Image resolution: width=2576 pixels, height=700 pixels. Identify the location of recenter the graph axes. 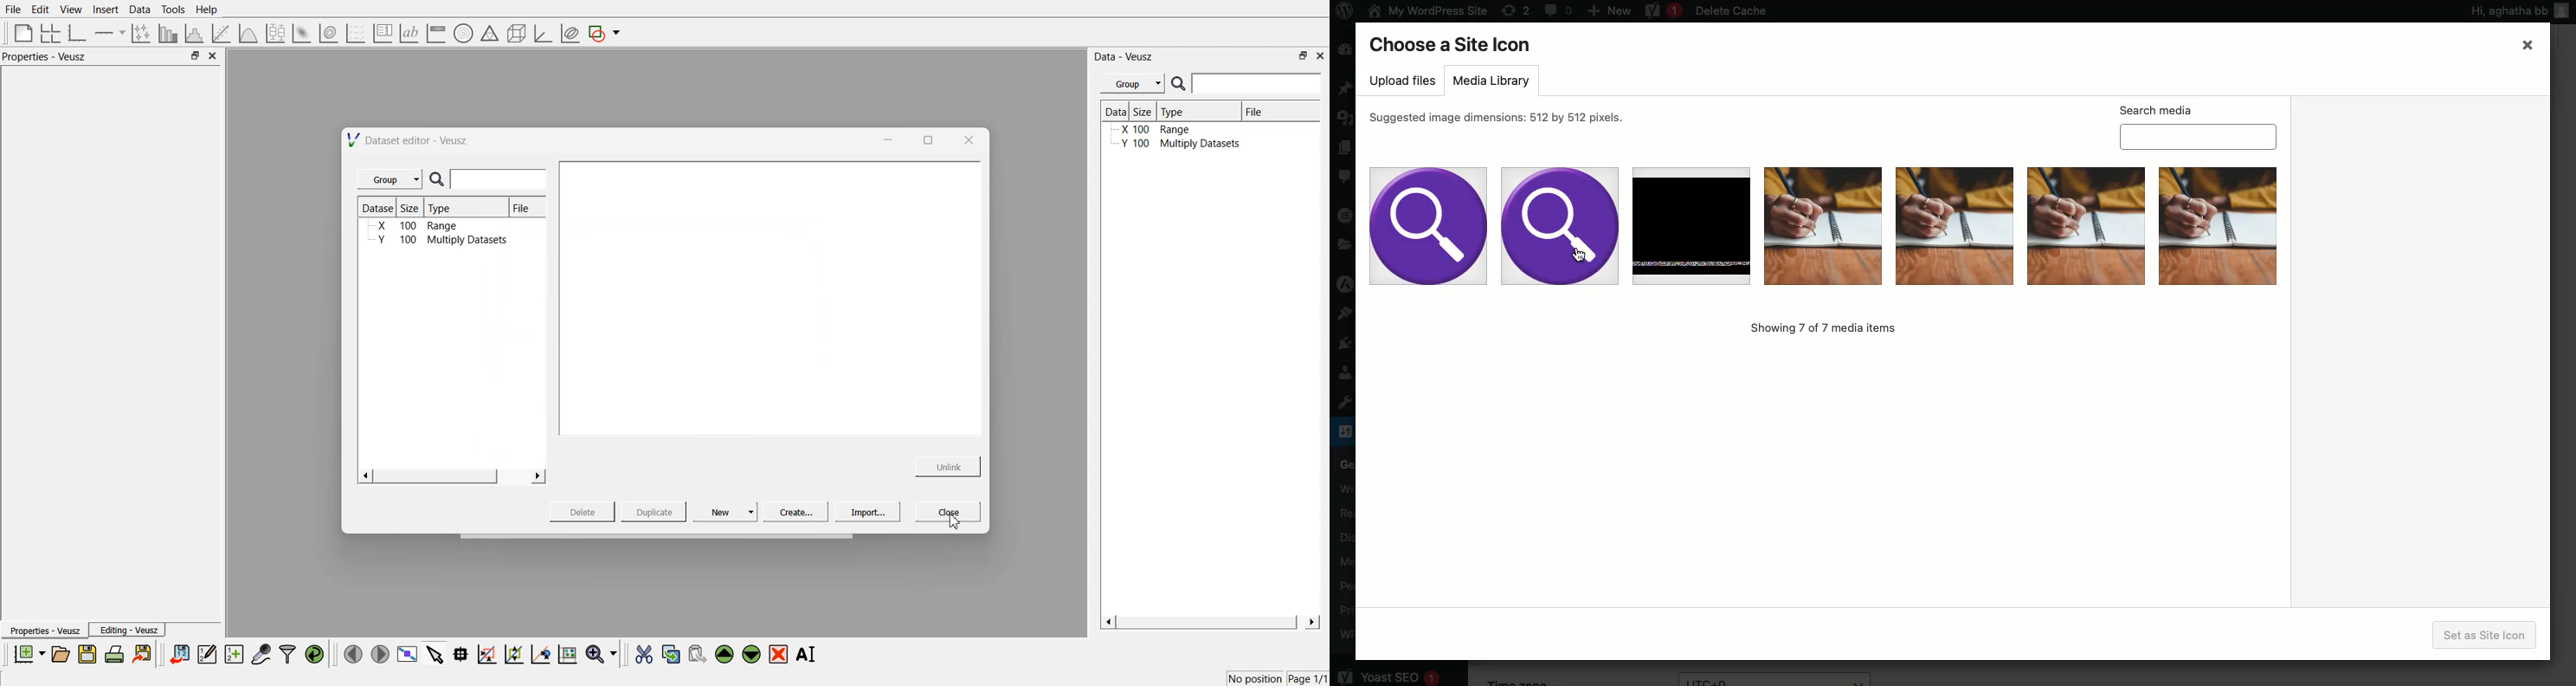
(540, 653).